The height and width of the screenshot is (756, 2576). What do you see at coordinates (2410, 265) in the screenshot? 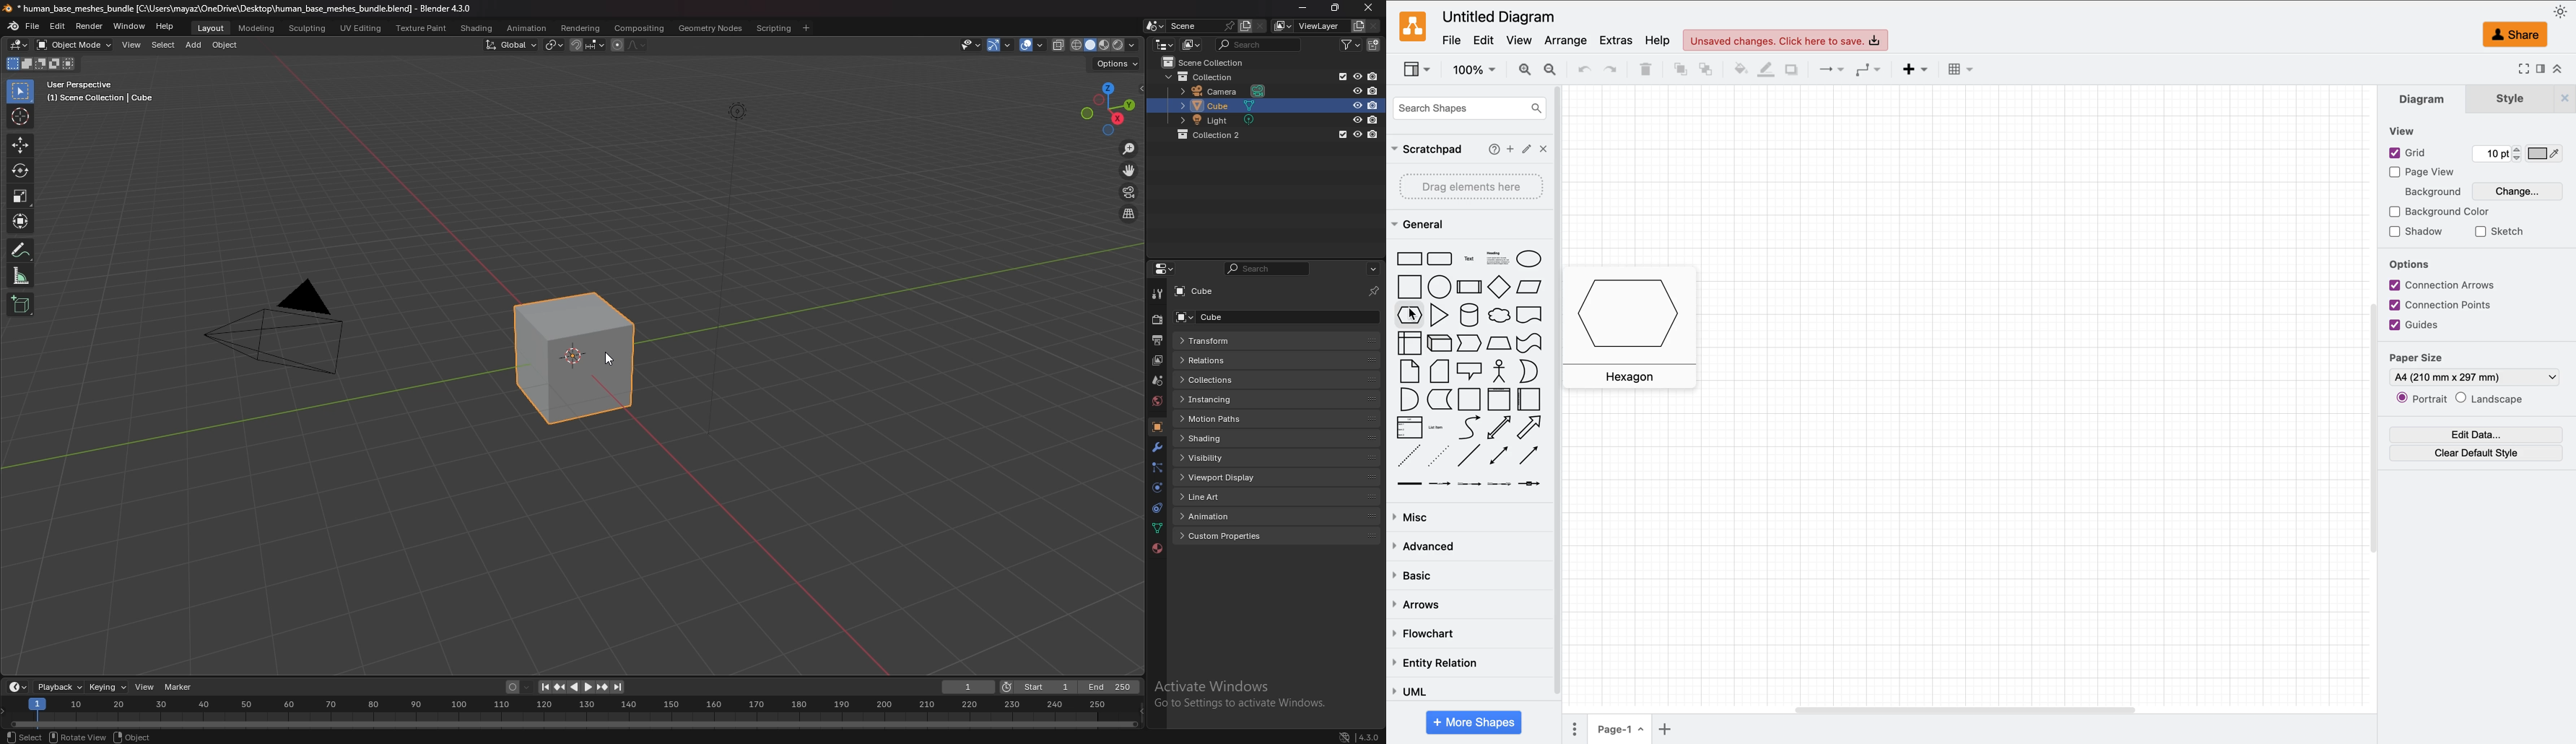
I see `options` at bounding box center [2410, 265].